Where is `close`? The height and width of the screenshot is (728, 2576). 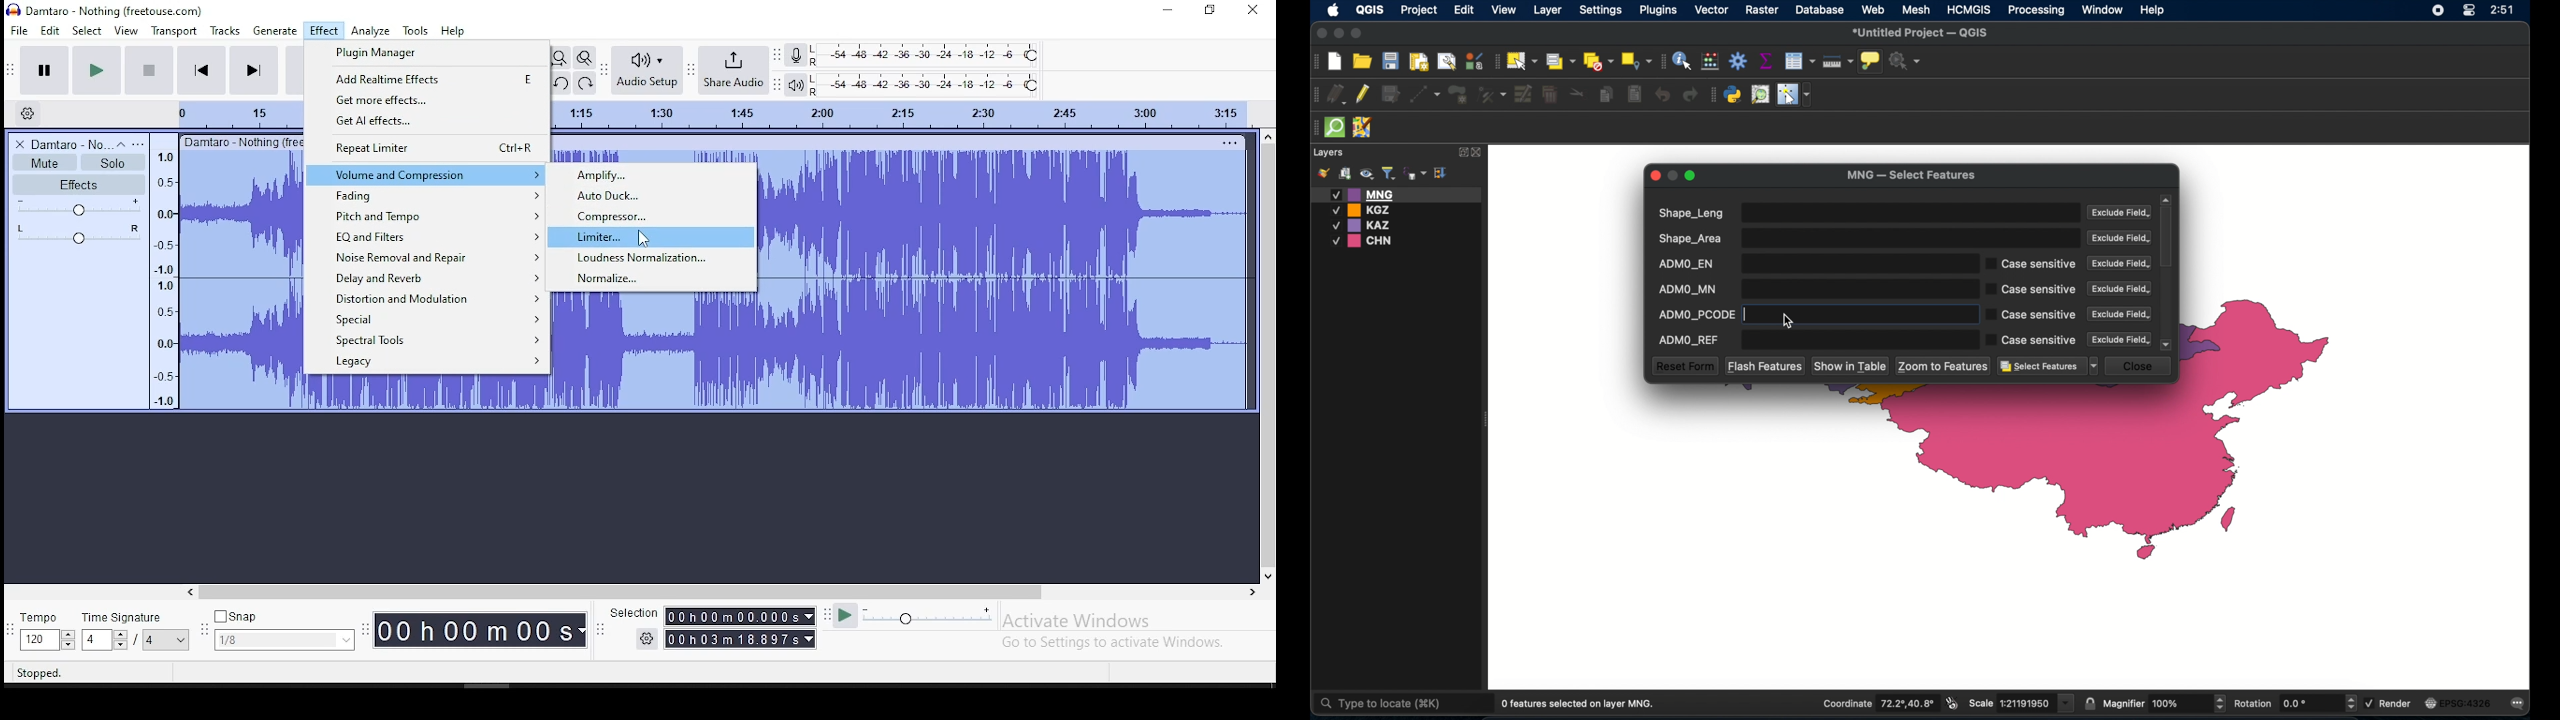
close is located at coordinates (1655, 175).